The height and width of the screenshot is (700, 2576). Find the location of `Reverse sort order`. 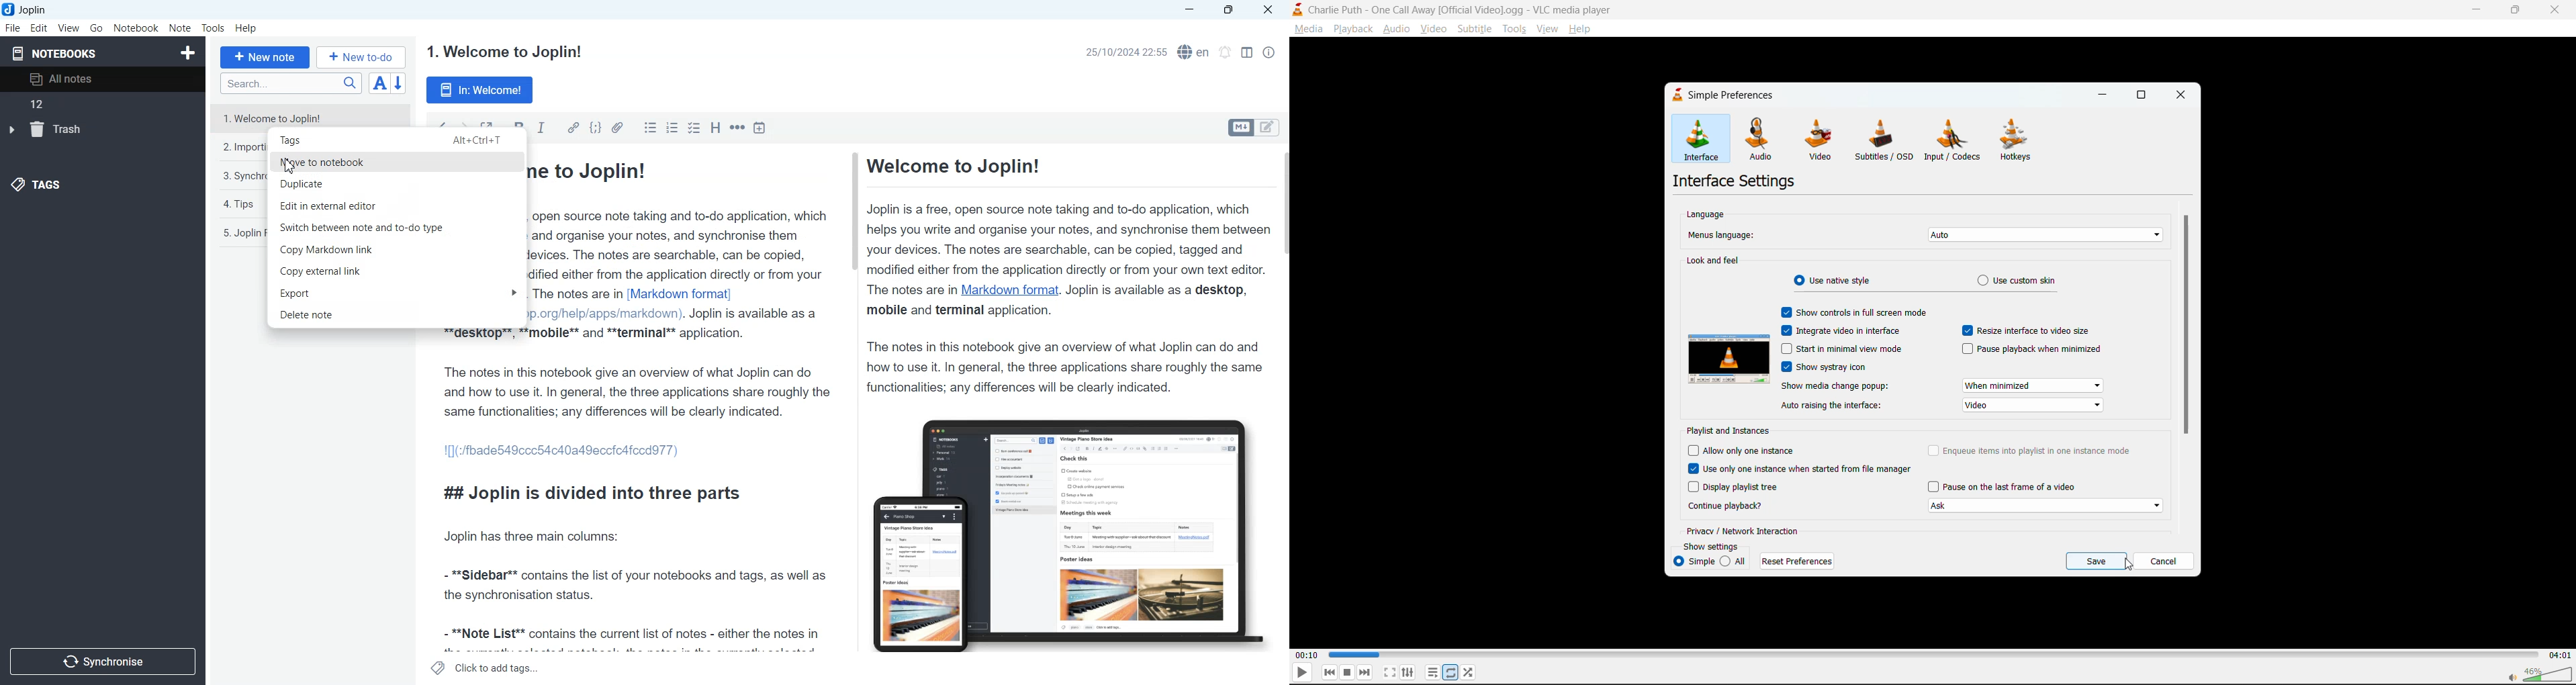

Reverse sort order is located at coordinates (400, 83).